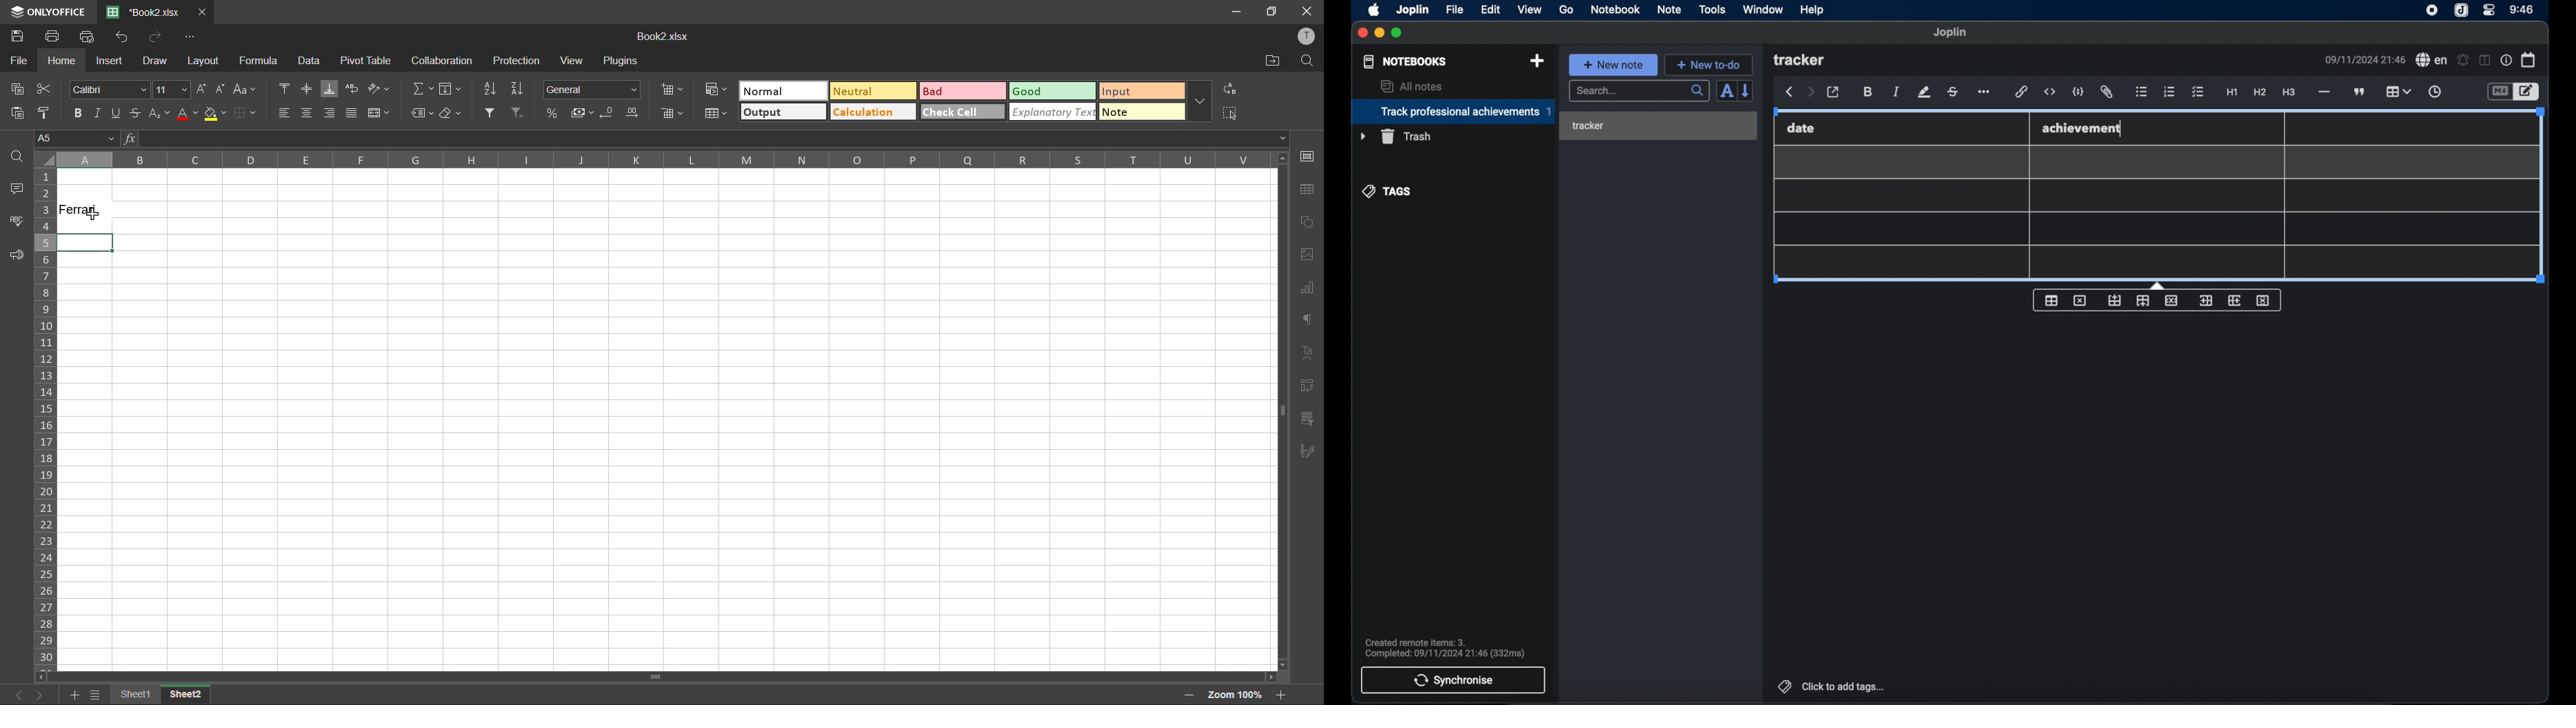  I want to click on view, so click(1529, 9).